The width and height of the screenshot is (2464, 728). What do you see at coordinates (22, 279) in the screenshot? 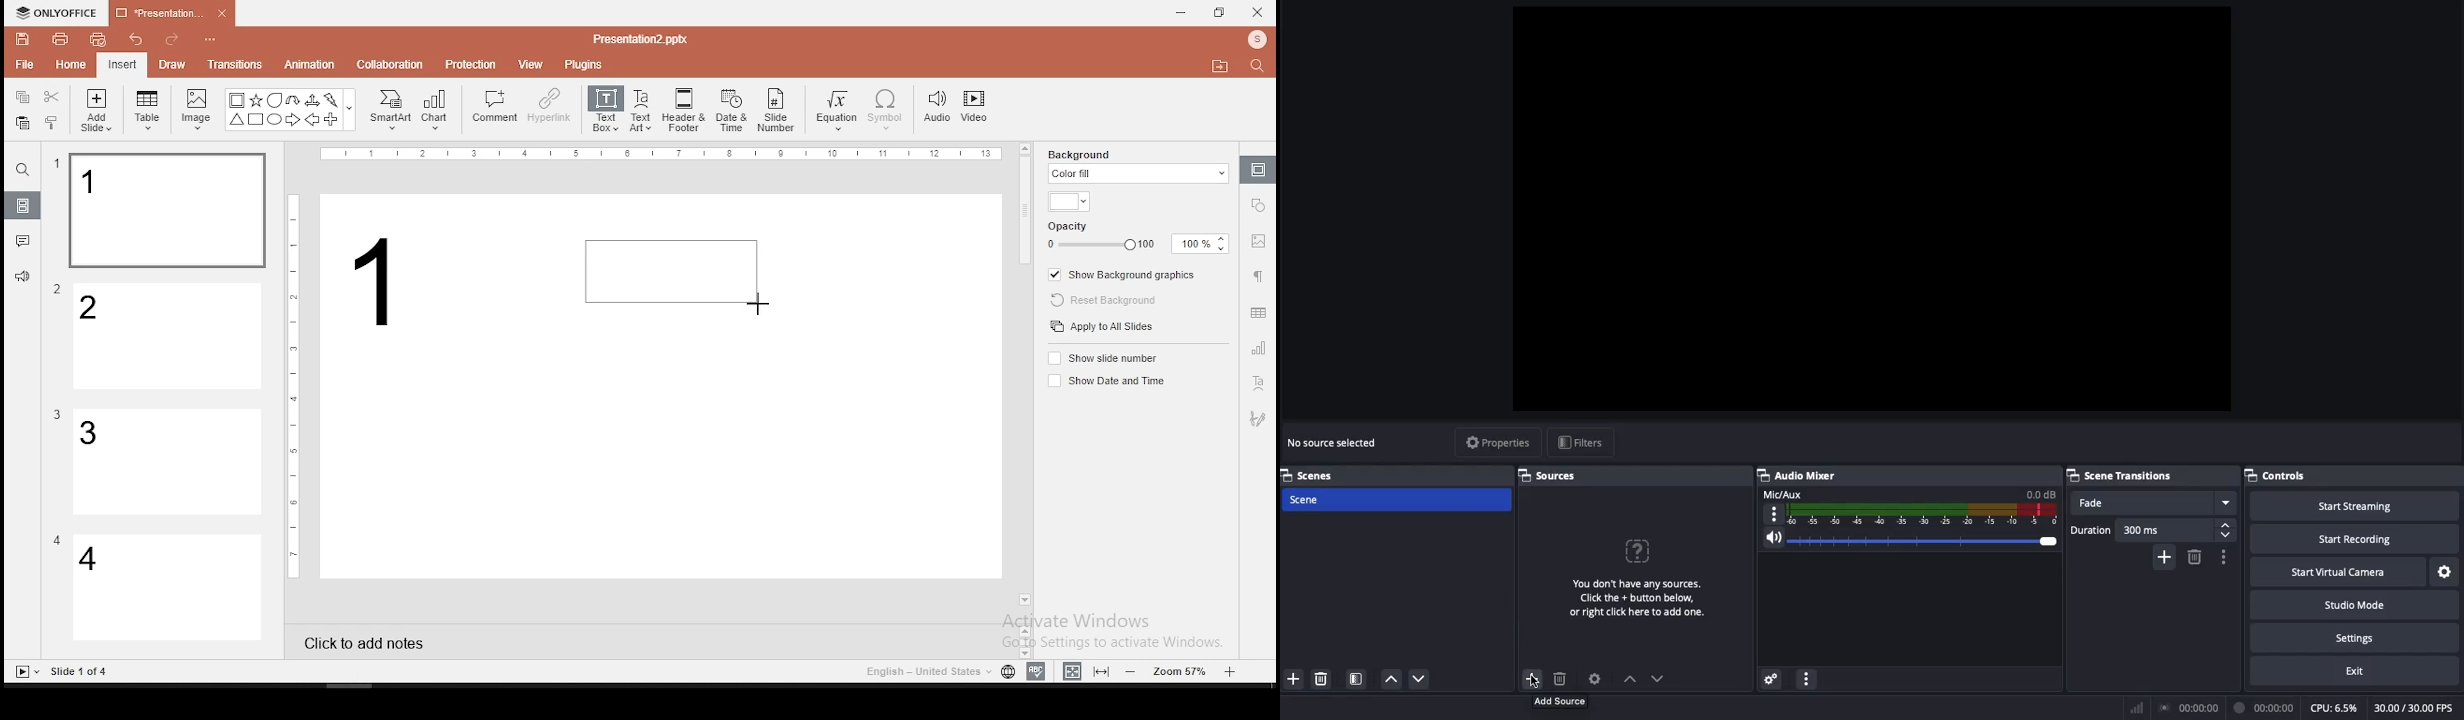
I see `support and feedback` at bounding box center [22, 279].